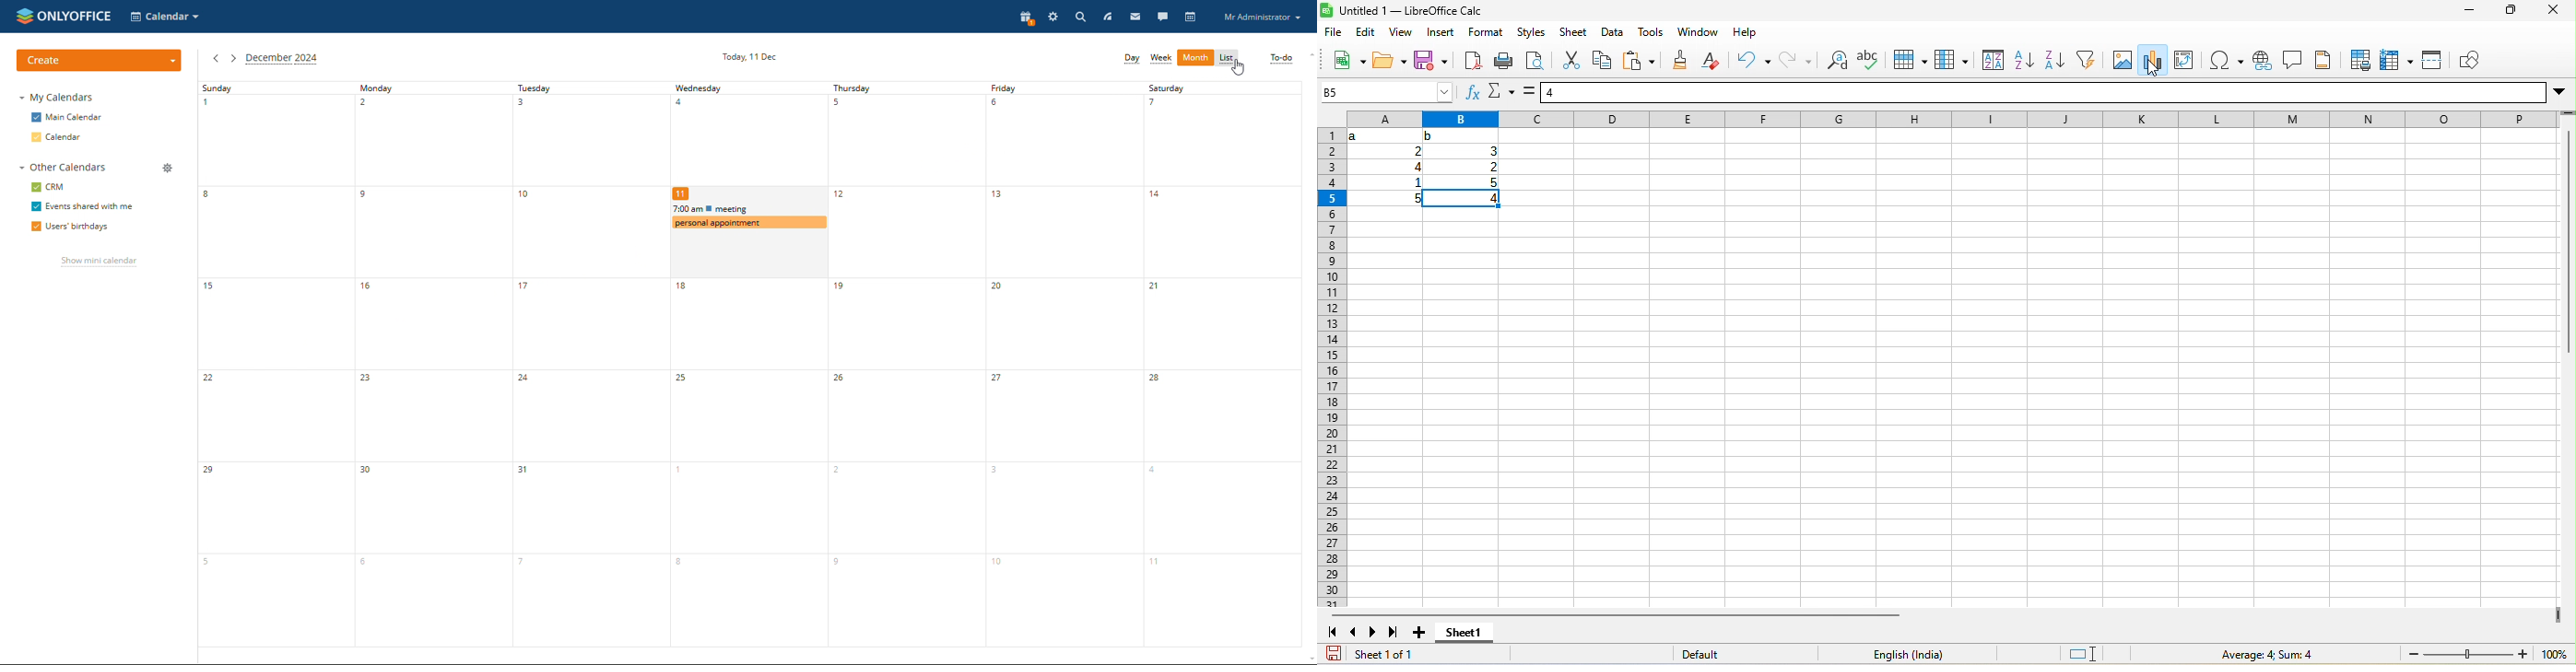  What do you see at coordinates (1795, 59) in the screenshot?
I see `redo` at bounding box center [1795, 59].